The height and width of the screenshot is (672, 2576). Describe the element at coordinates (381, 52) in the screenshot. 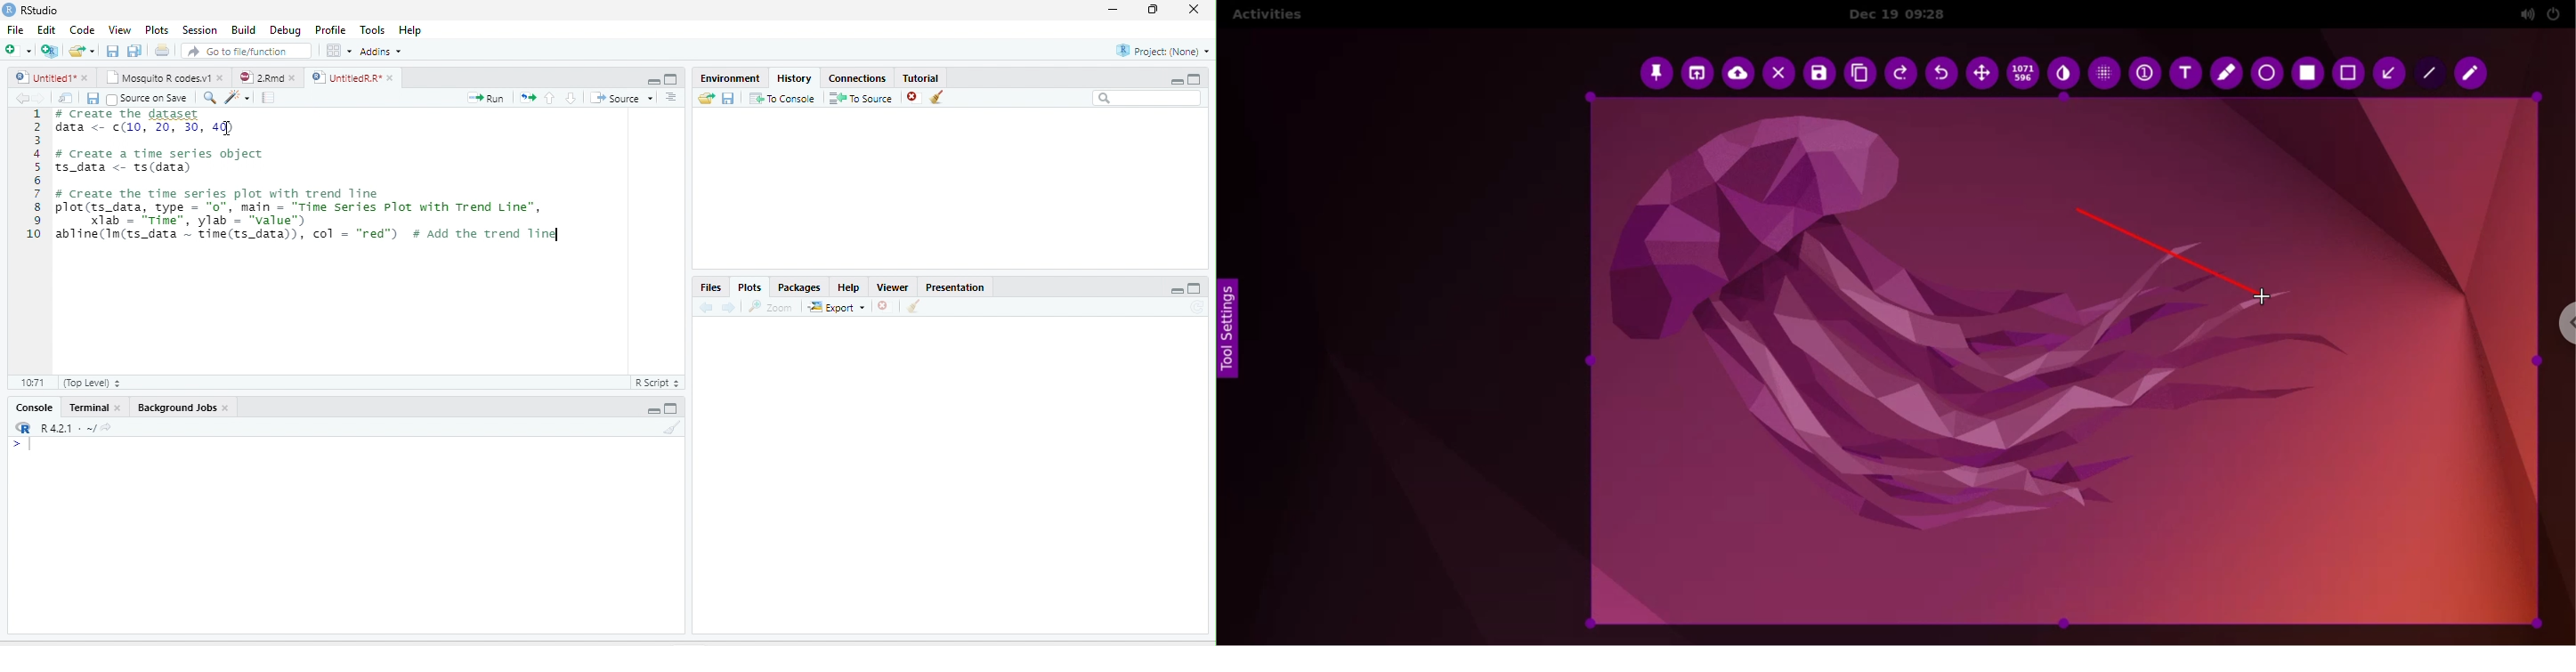

I see `Addins` at that location.